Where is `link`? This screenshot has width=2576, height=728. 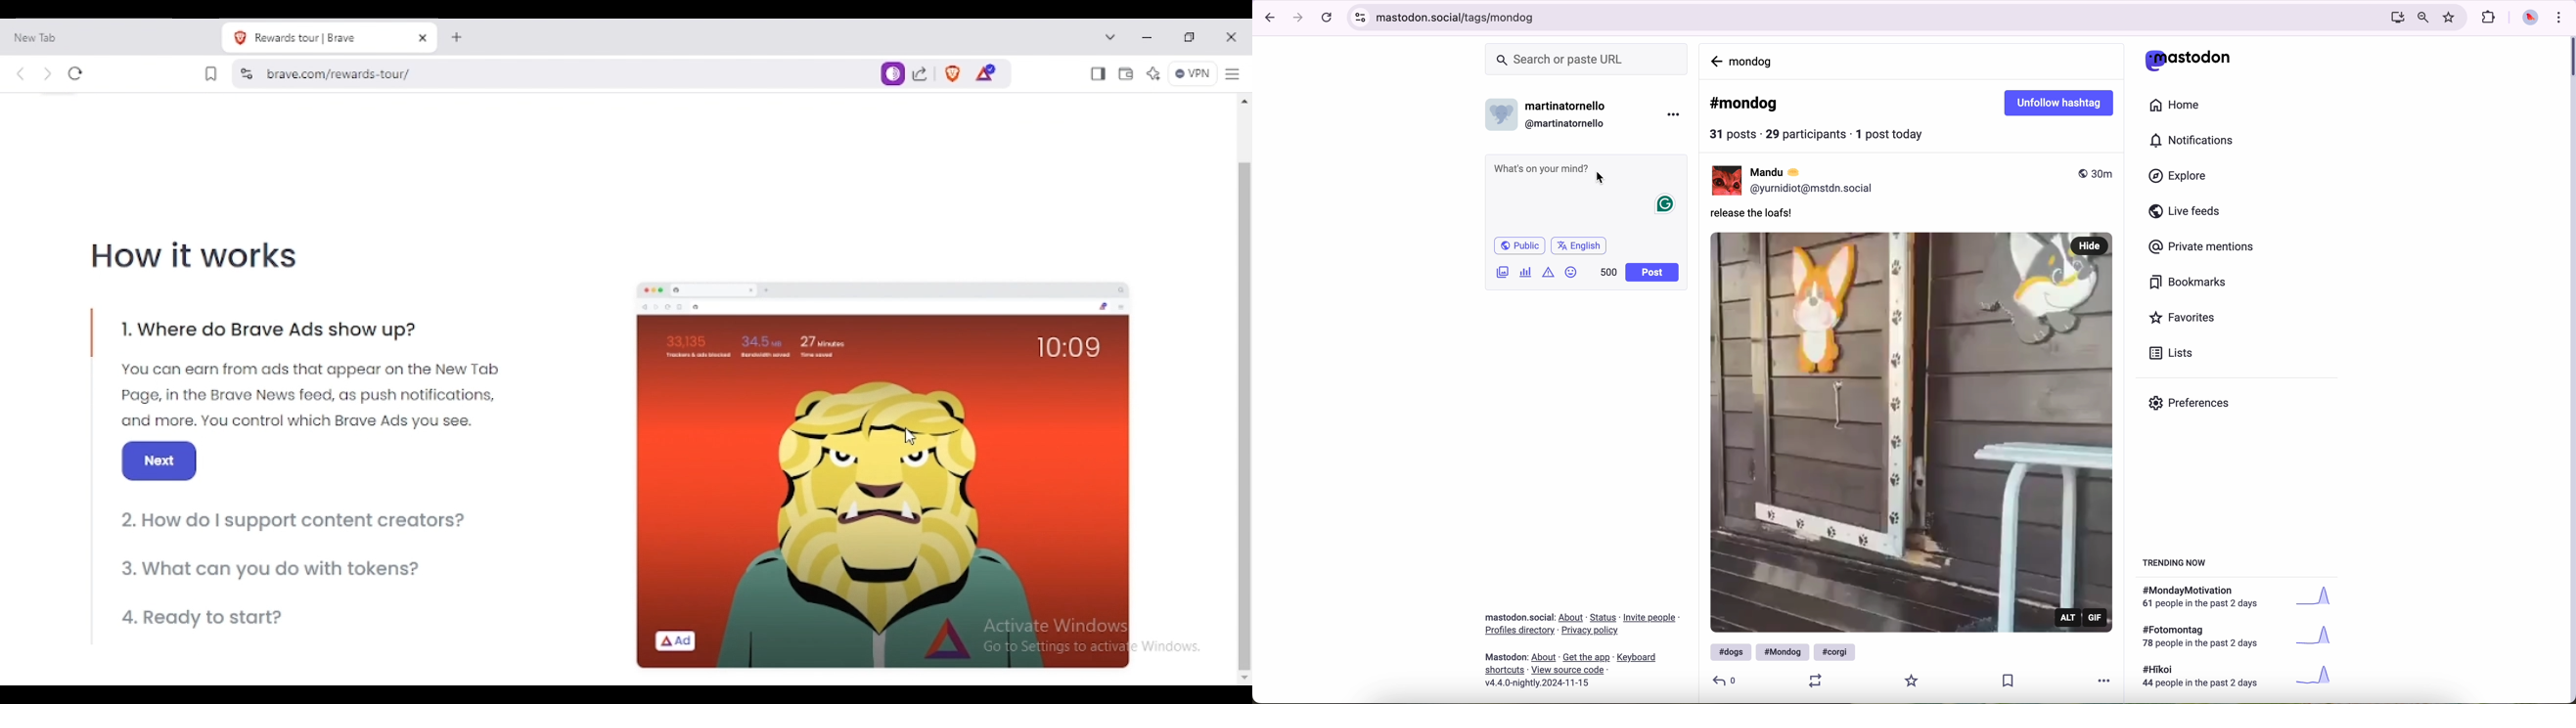
link is located at coordinates (1520, 631).